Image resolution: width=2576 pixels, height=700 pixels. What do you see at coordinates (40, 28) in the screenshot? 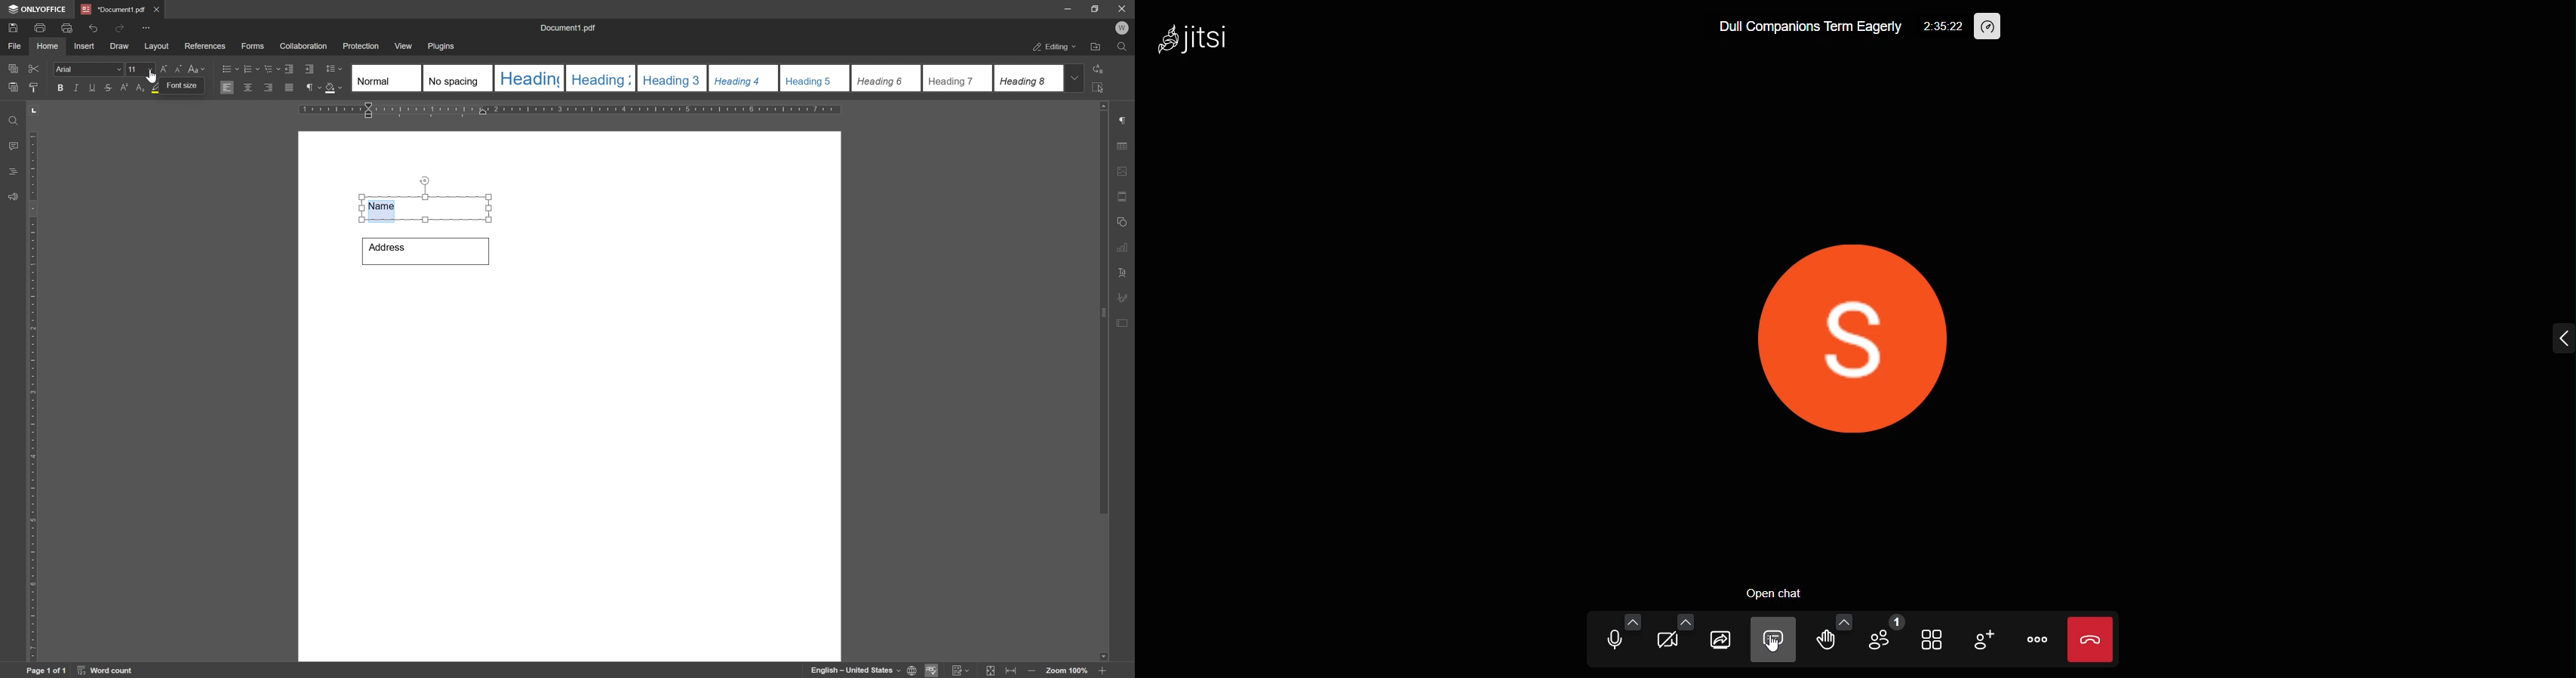
I see `print` at bounding box center [40, 28].